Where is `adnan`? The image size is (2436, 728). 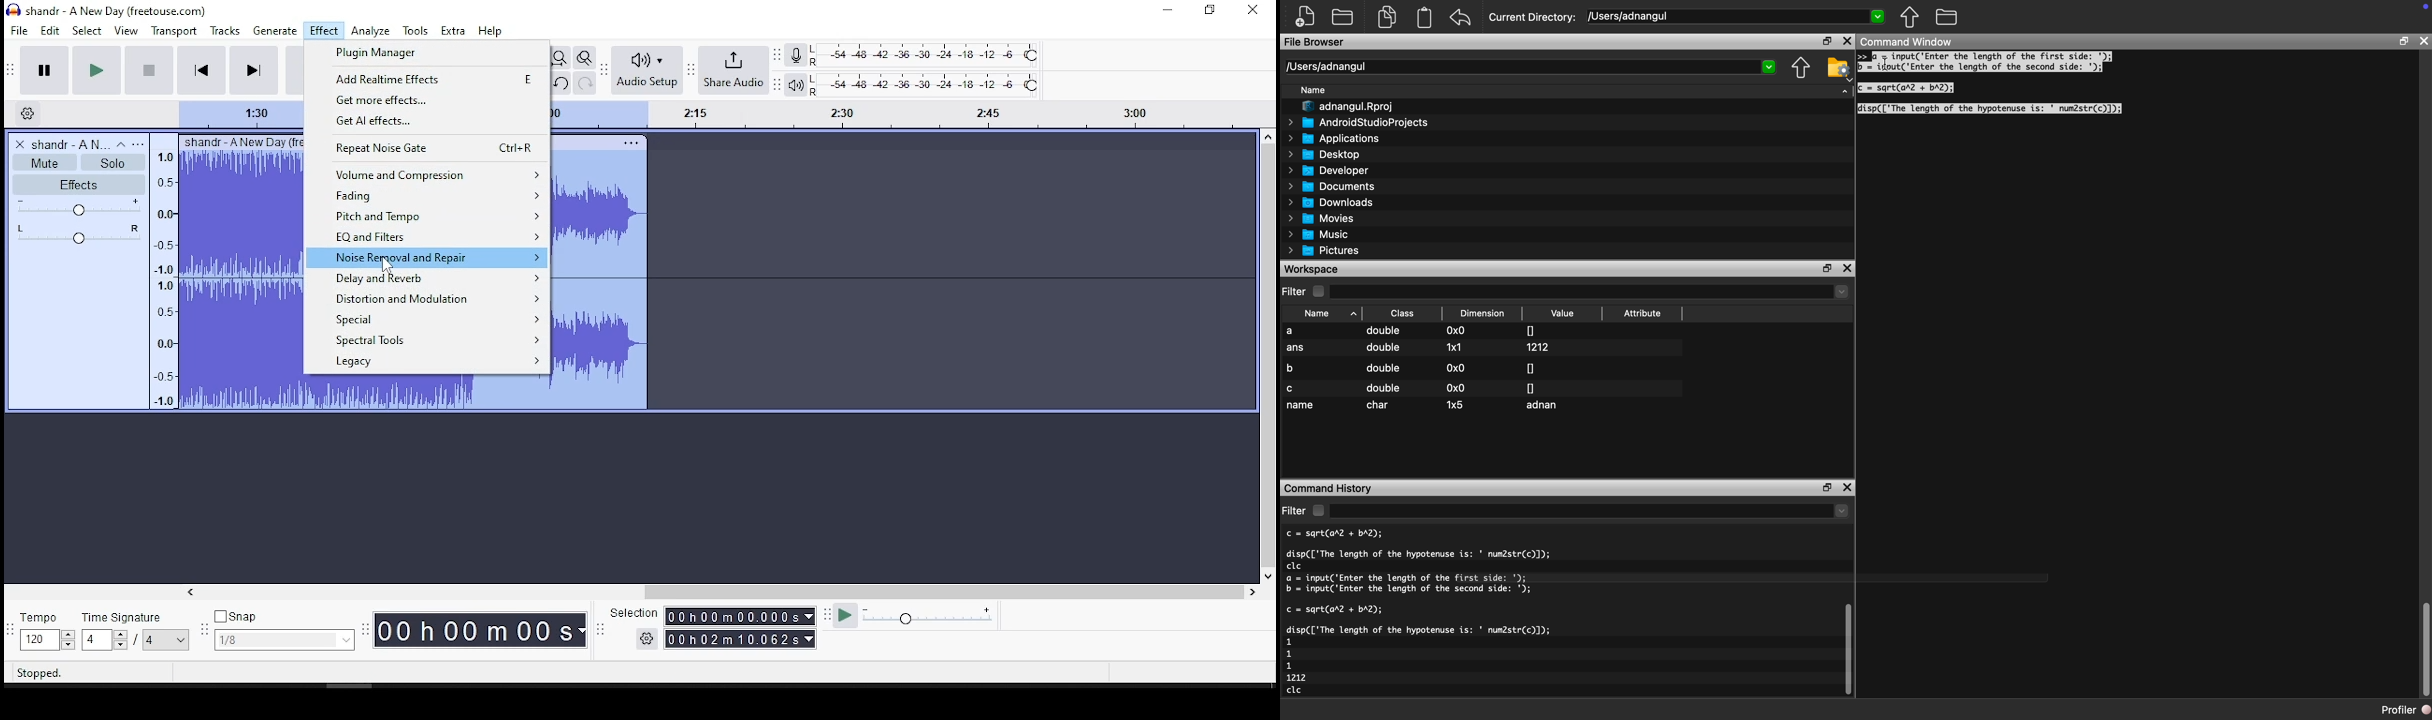
adnan is located at coordinates (1545, 406).